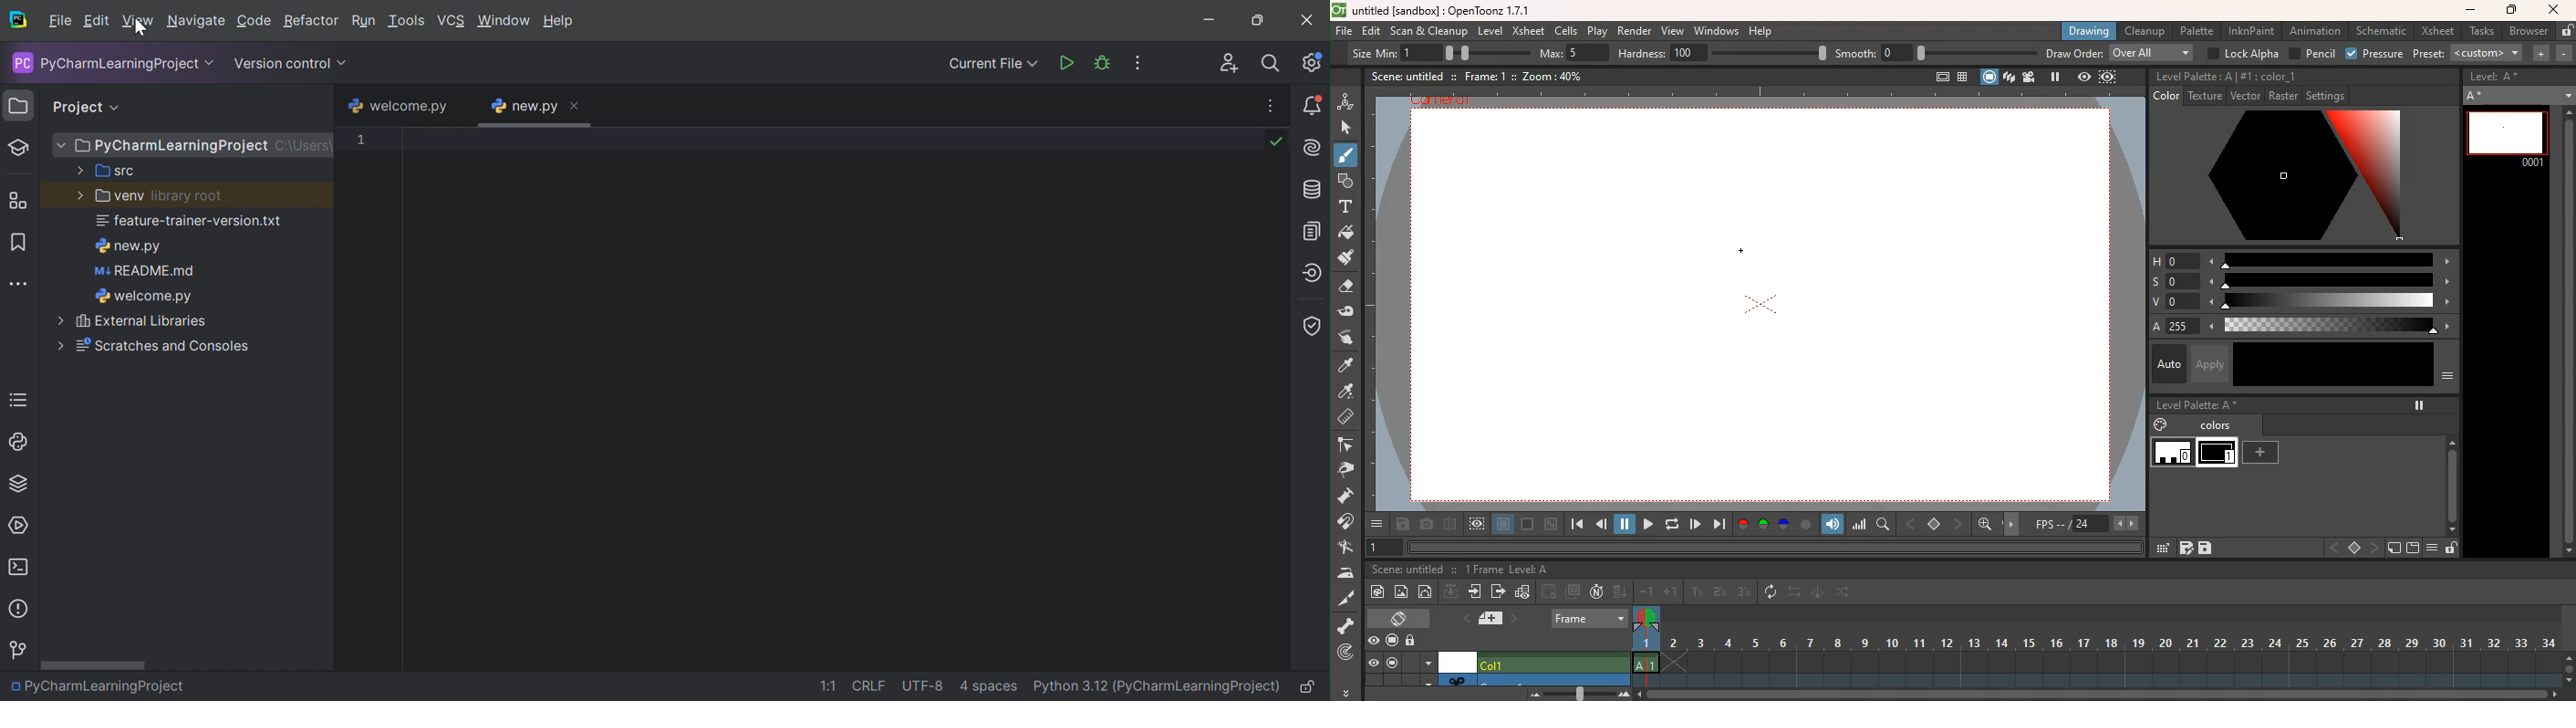 The image size is (2576, 728). Describe the element at coordinates (105, 171) in the screenshot. I see `src` at that location.